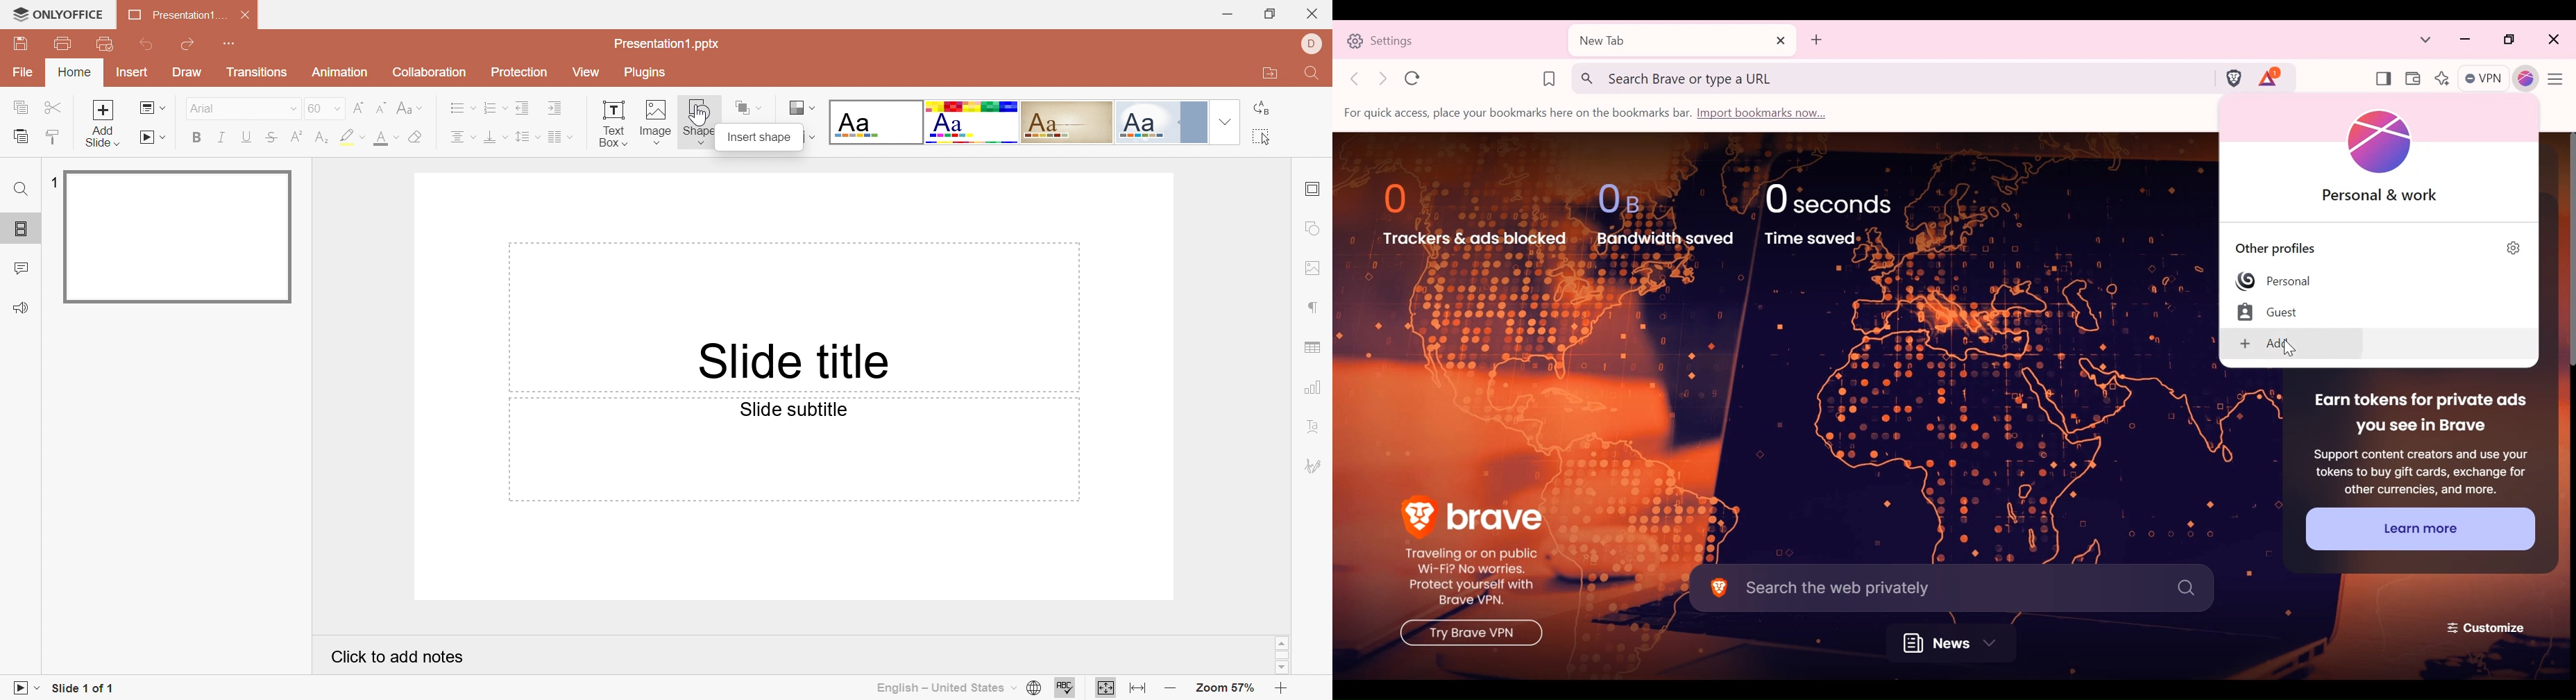  What do you see at coordinates (1035, 689) in the screenshot?
I see `Set document language` at bounding box center [1035, 689].